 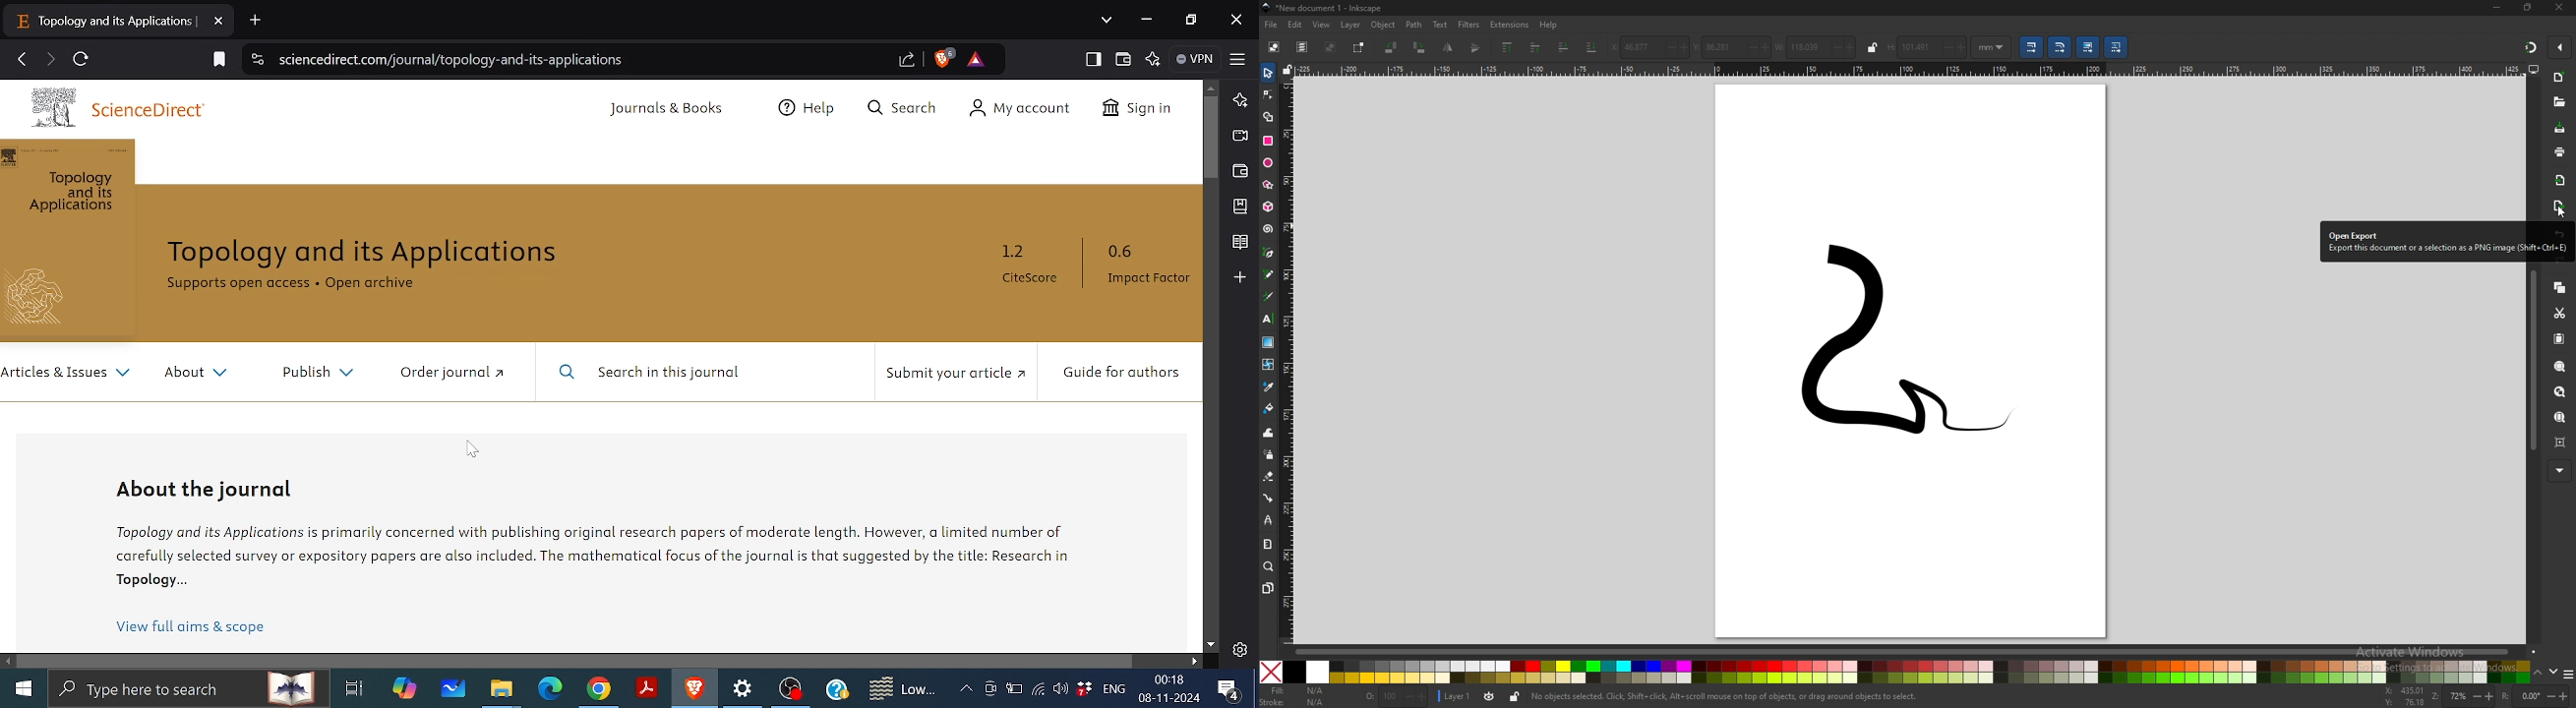 What do you see at coordinates (1268, 116) in the screenshot?
I see `shape builder` at bounding box center [1268, 116].